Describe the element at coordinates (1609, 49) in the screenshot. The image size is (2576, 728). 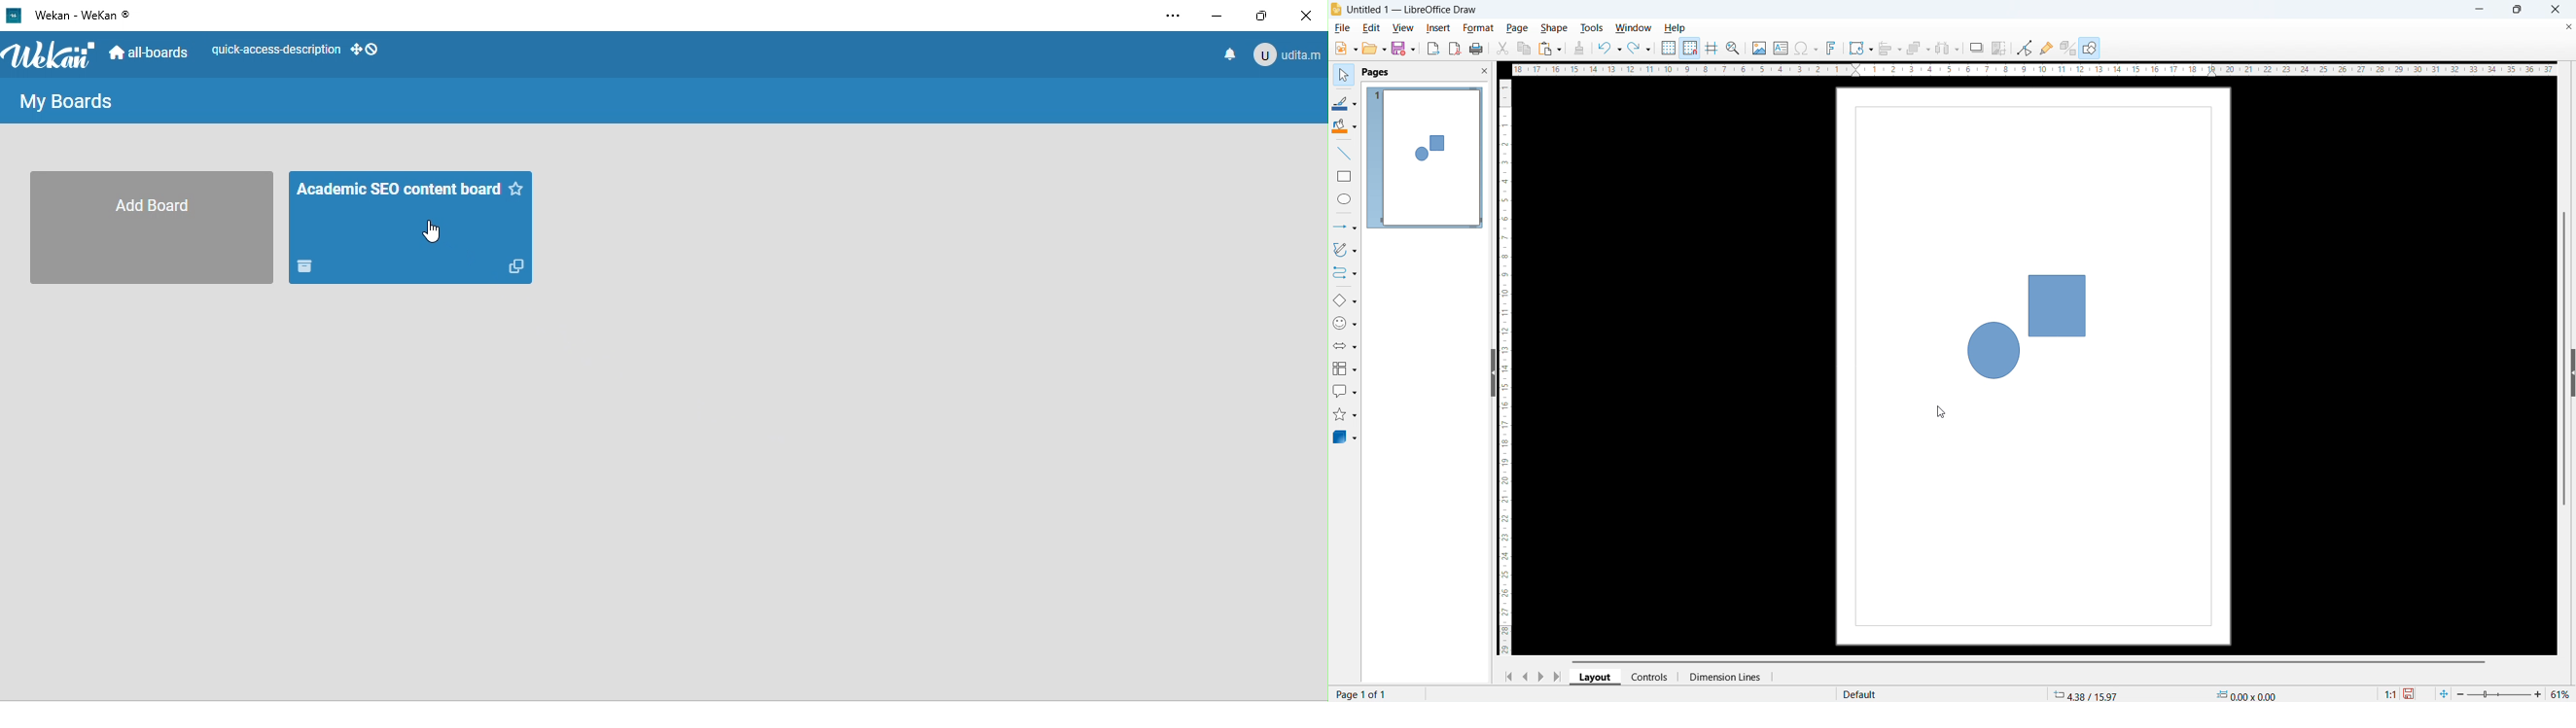
I see `undo` at that location.